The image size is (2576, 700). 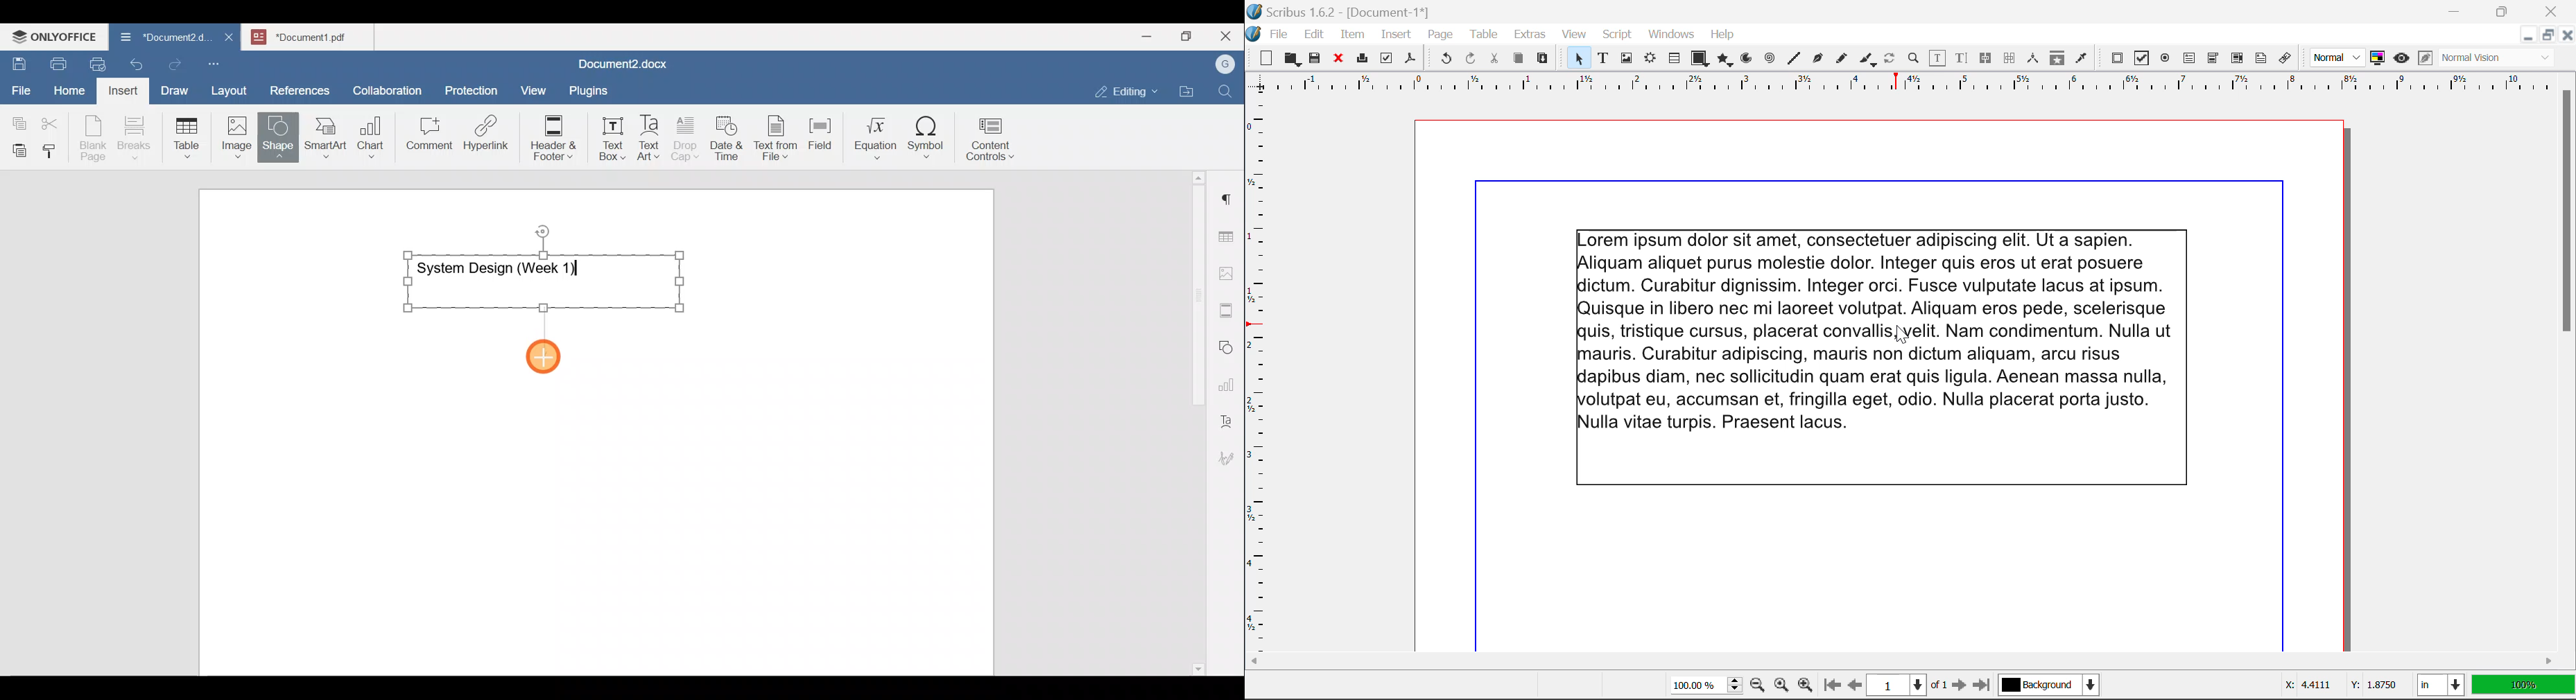 What do you see at coordinates (1294, 60) in the screenshot?
I see `Open` at bounding box center [1294, 60].